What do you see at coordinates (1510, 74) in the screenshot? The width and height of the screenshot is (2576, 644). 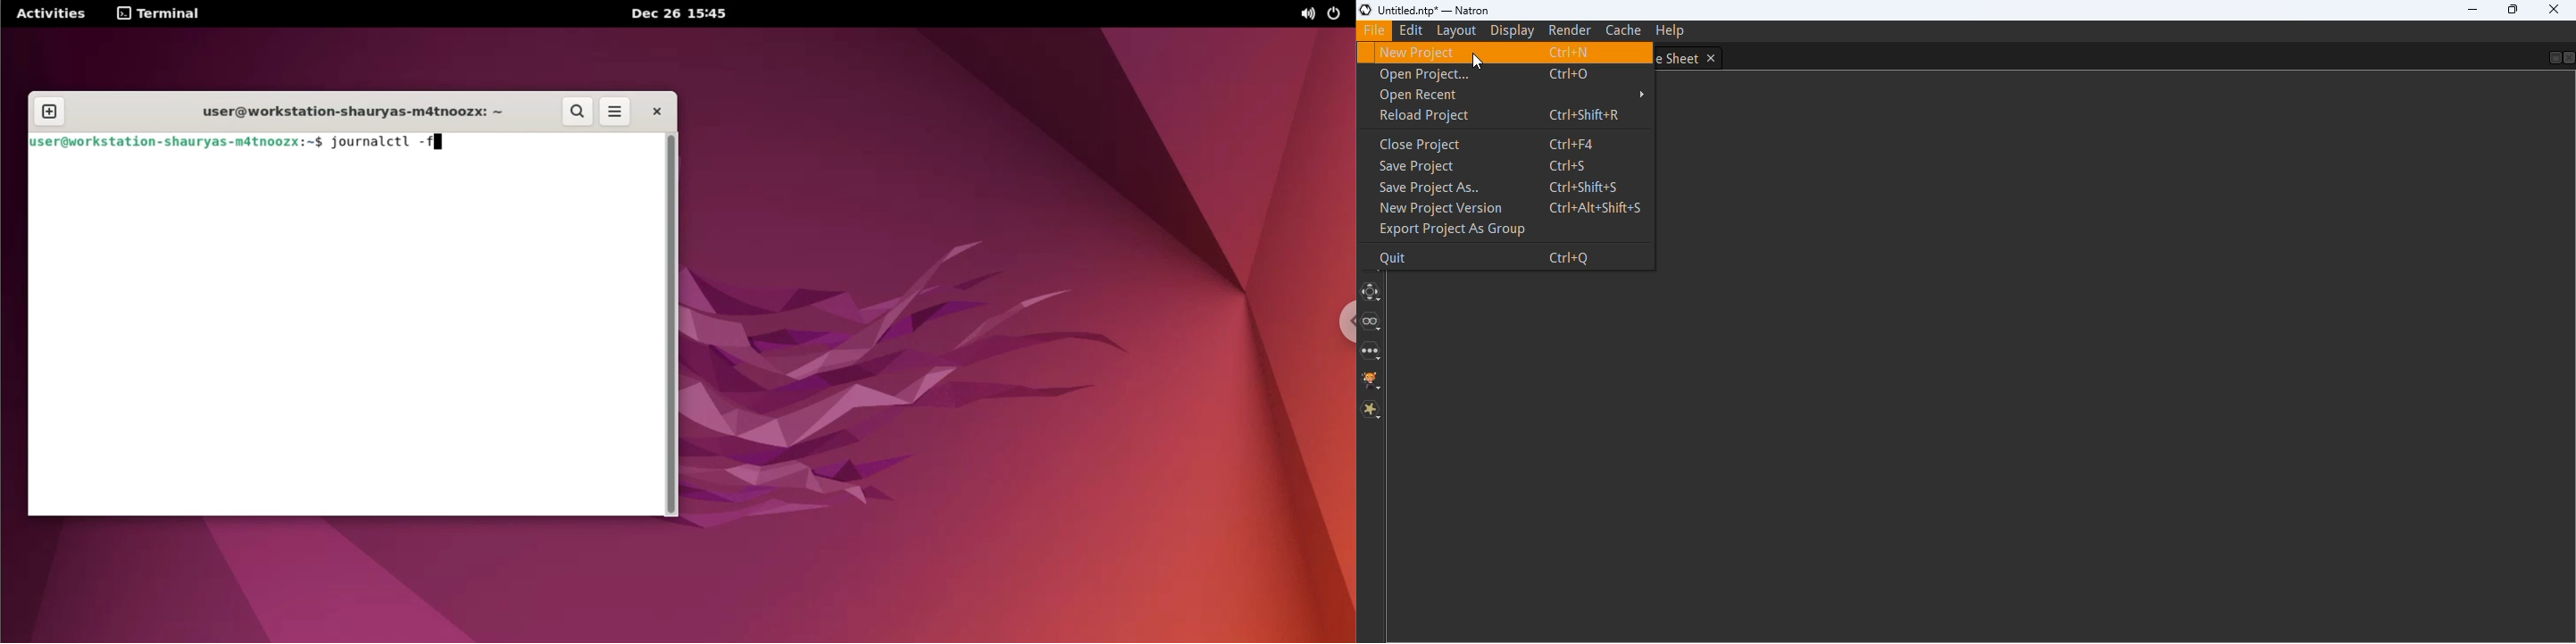 I see `open project` at bounding box center [1510, 74].